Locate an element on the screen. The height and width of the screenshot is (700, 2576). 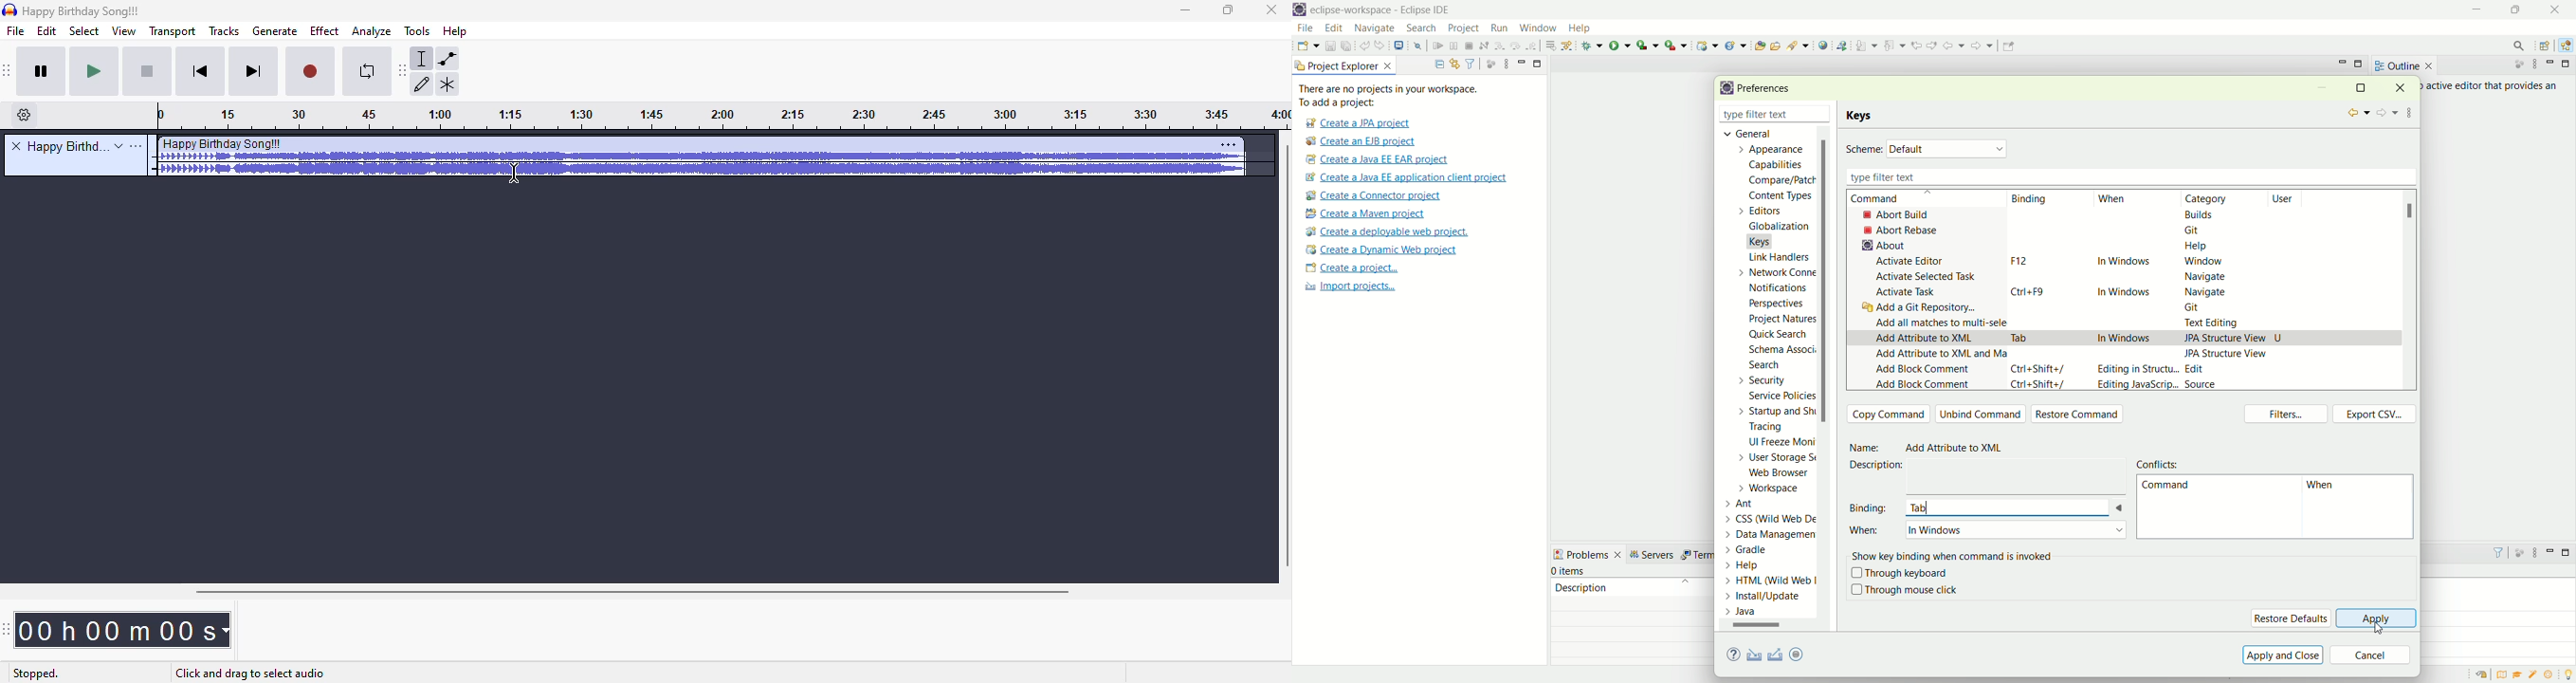
Ant is located at coordinates (1748, 502).